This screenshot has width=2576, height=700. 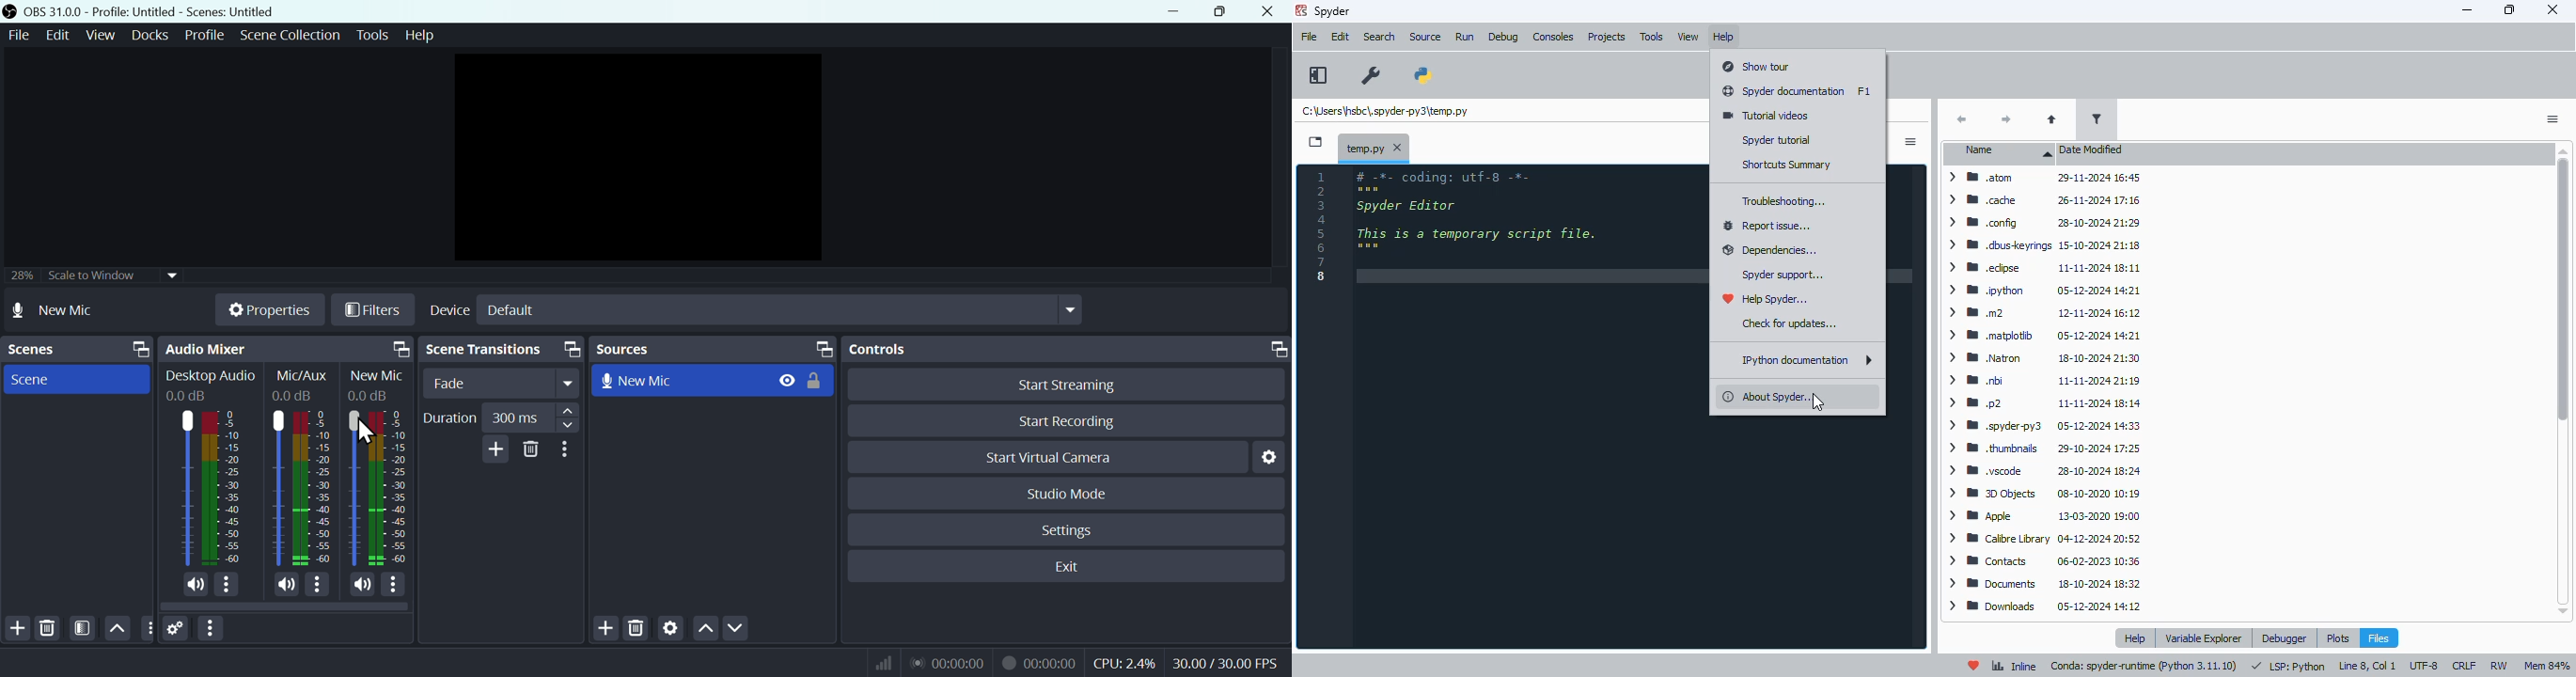 I want to click on > MW cache 26-11-2024 17:16, so click(x=2041, y=198).